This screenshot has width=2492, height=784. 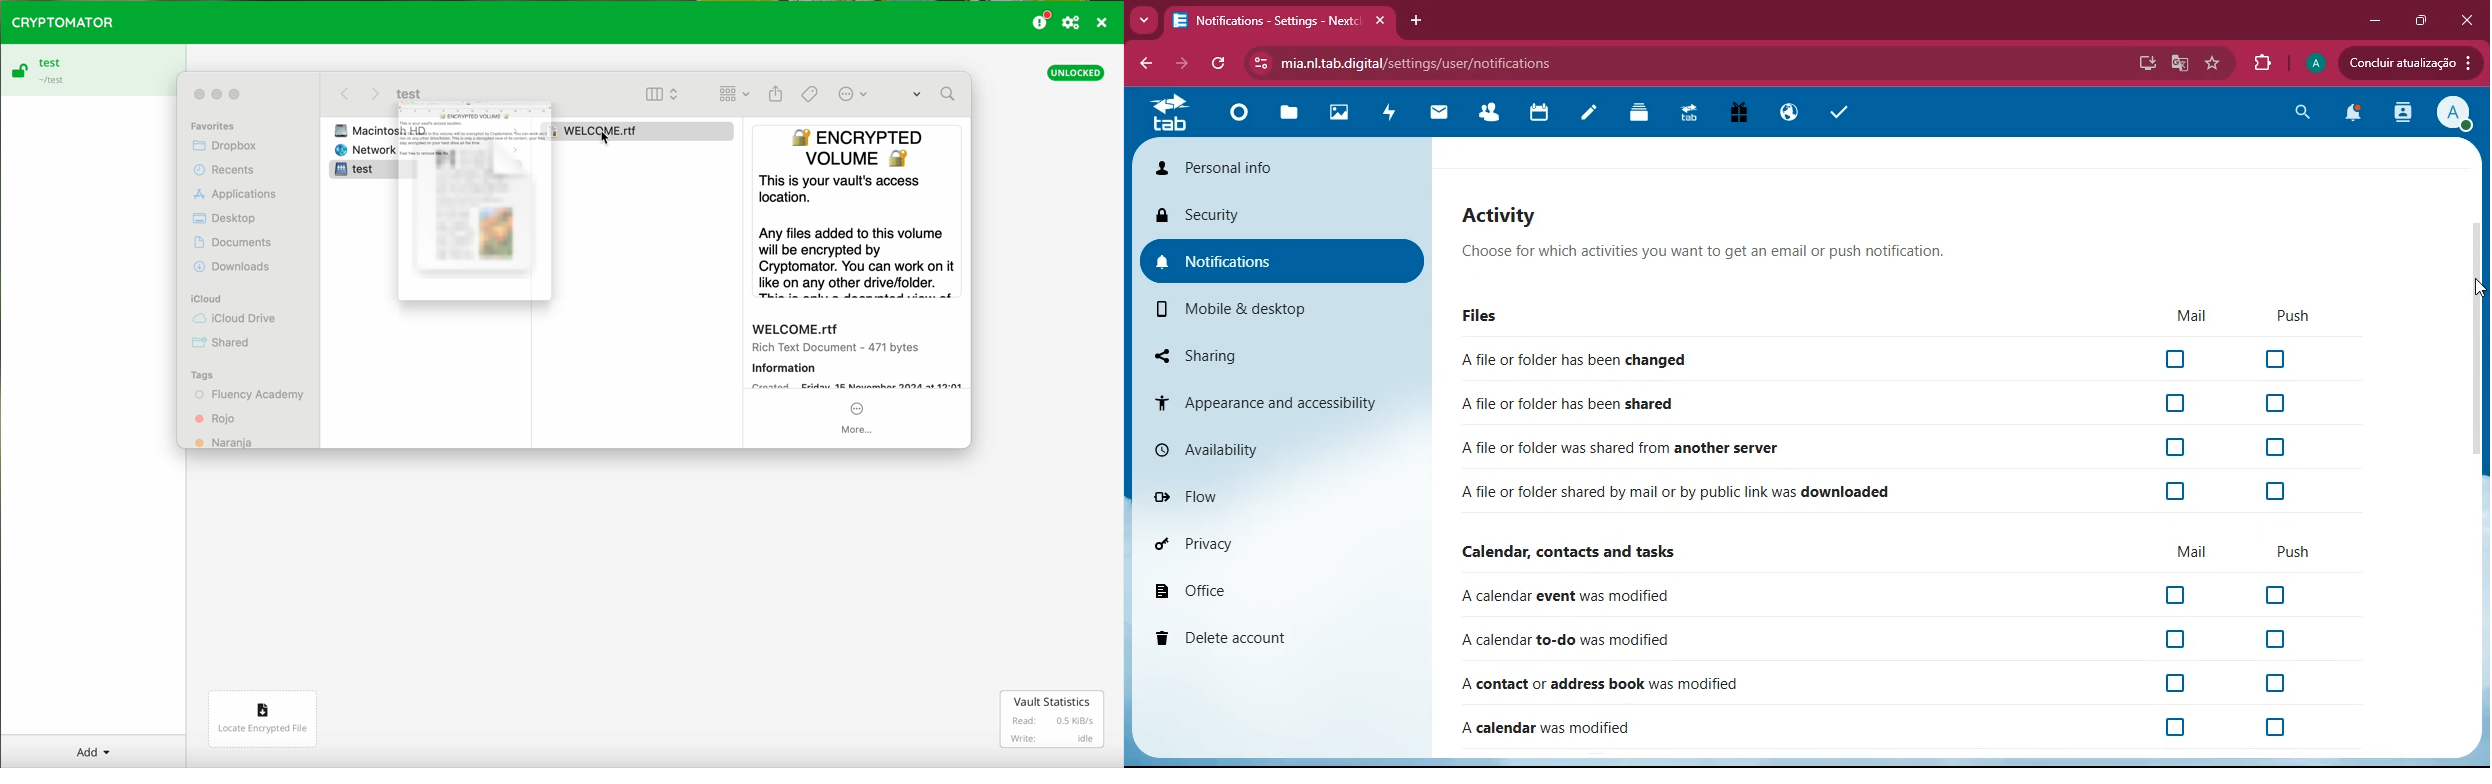 What do you see at coordinates (640, 128) in the screenshot?
I see `Welcome.rtf` at bounding box center [640, 128].